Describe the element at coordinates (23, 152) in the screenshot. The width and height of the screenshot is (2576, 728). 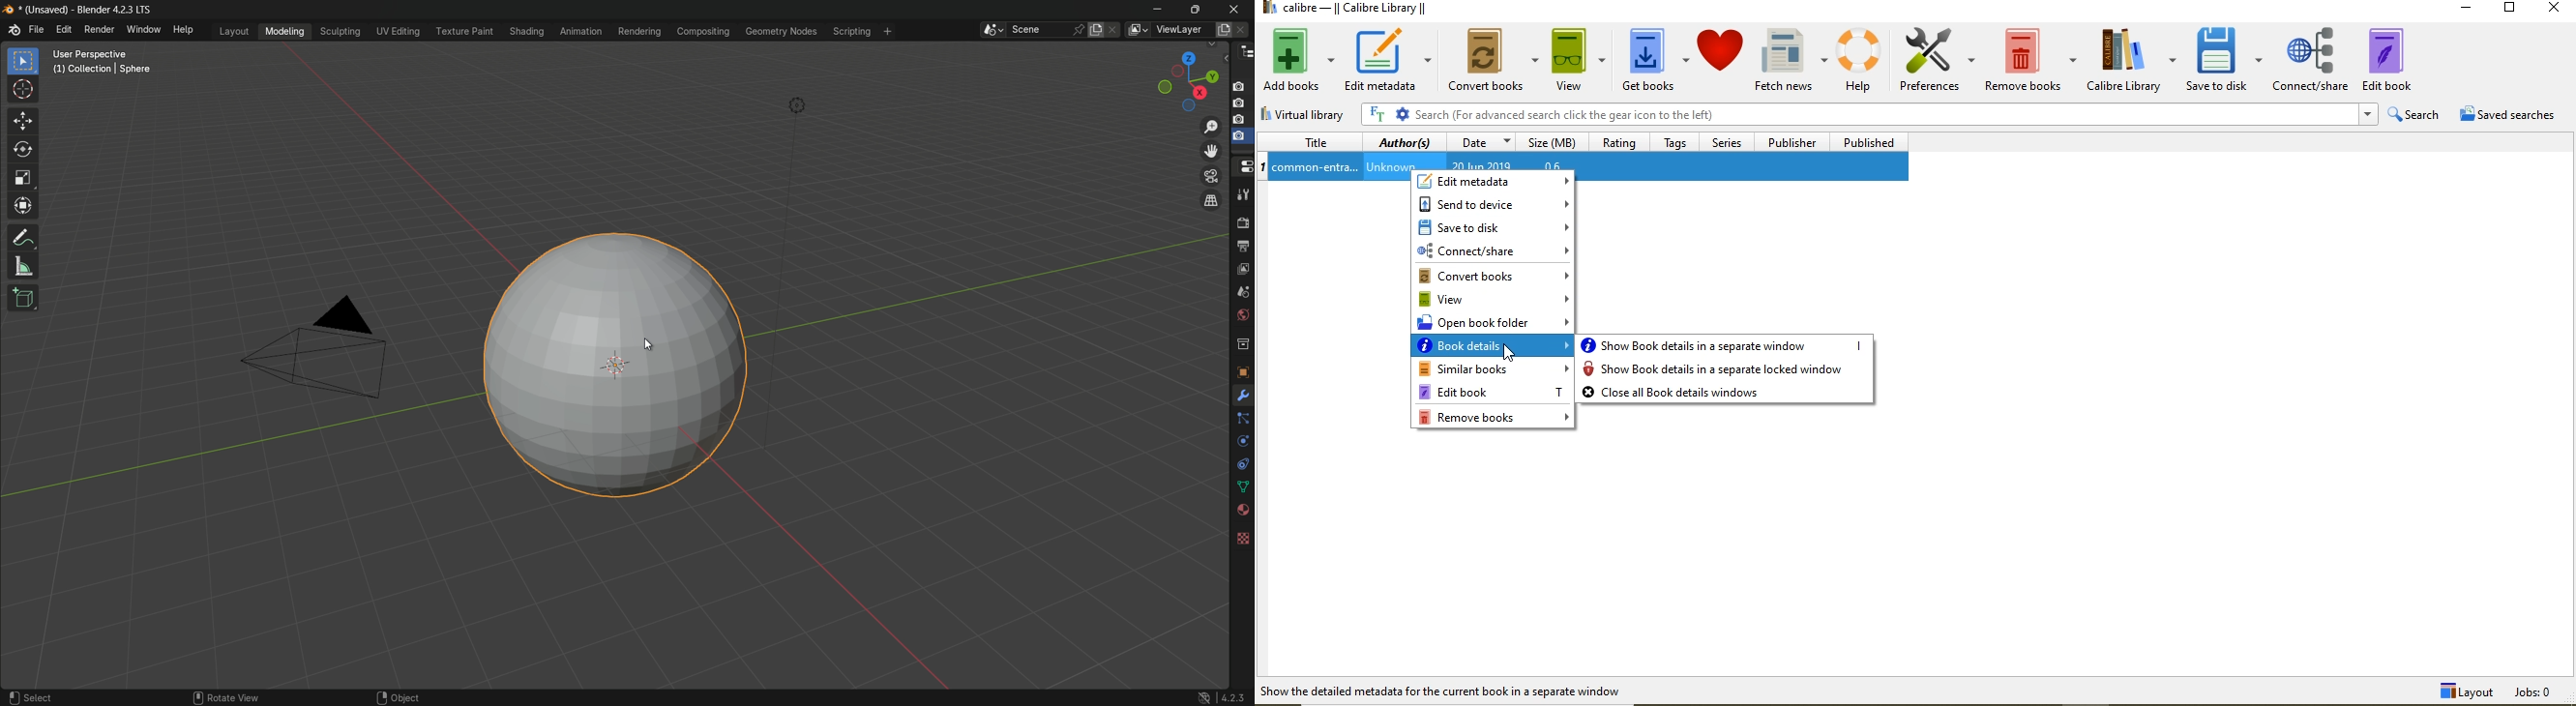
I see `rotate` at that location.